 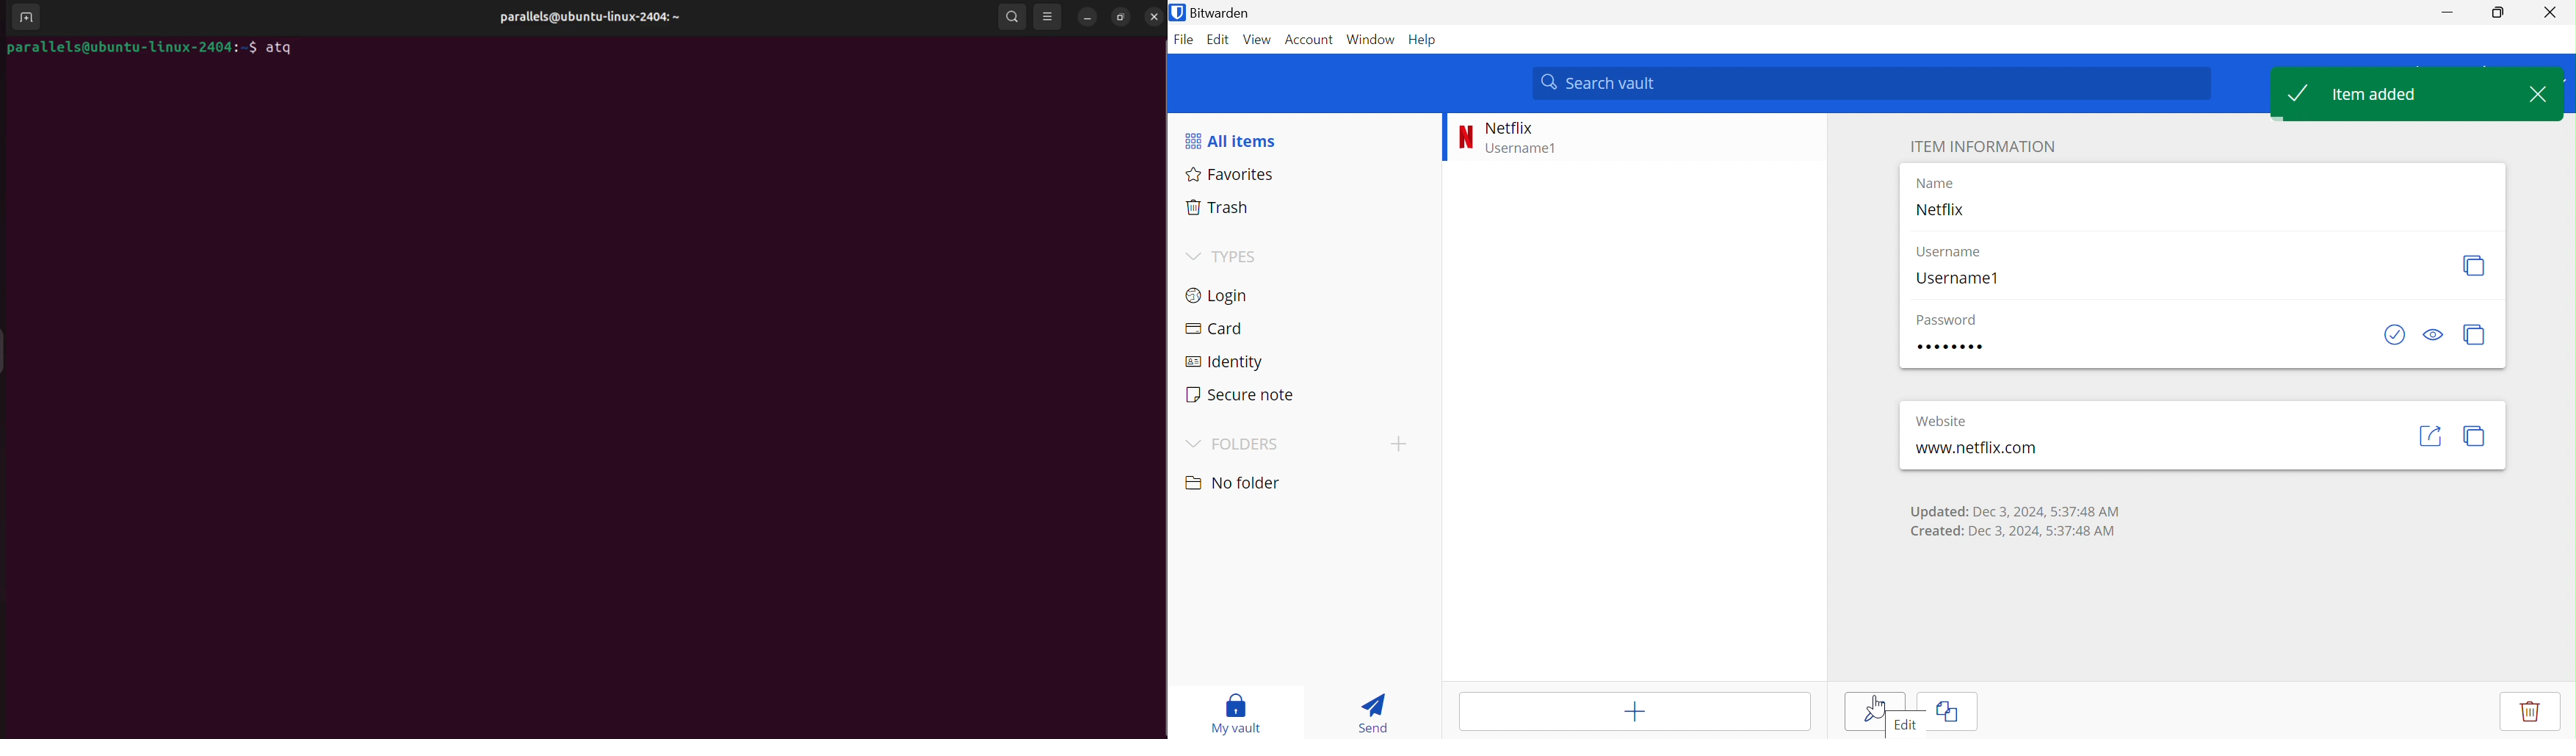 I want to click on Account, so click(x=1307, y=39).